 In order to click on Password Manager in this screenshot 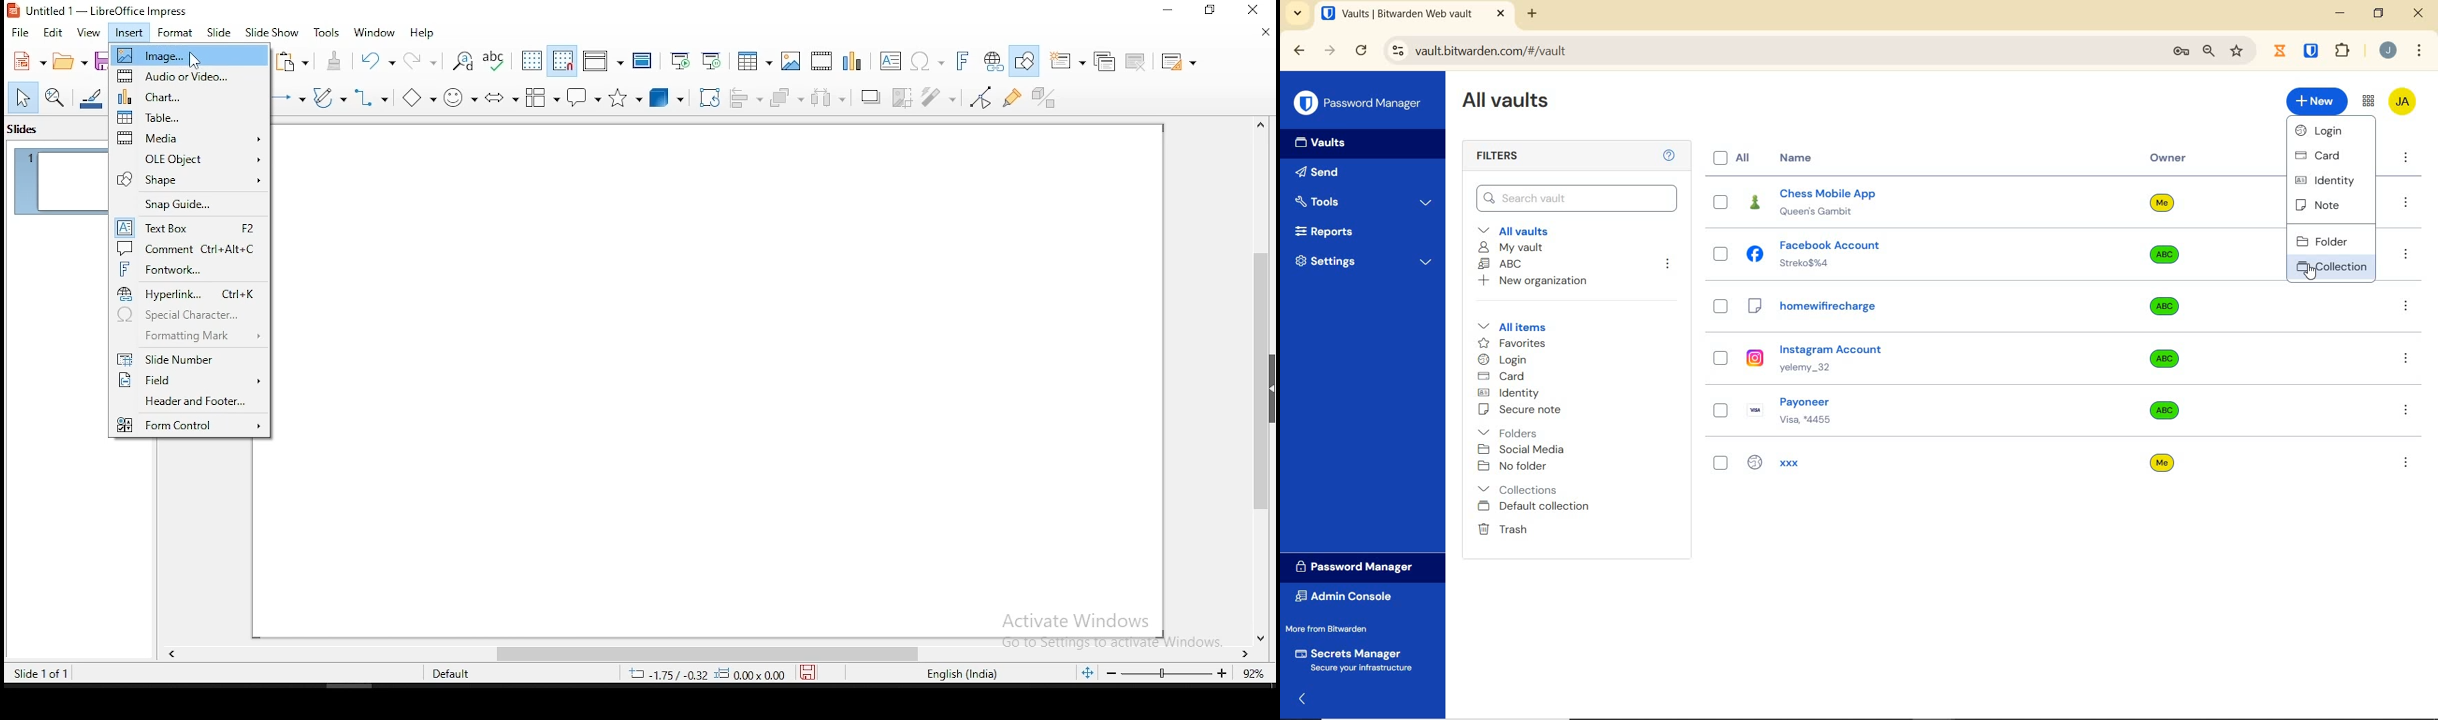, I will do `click(1362, 567)`.